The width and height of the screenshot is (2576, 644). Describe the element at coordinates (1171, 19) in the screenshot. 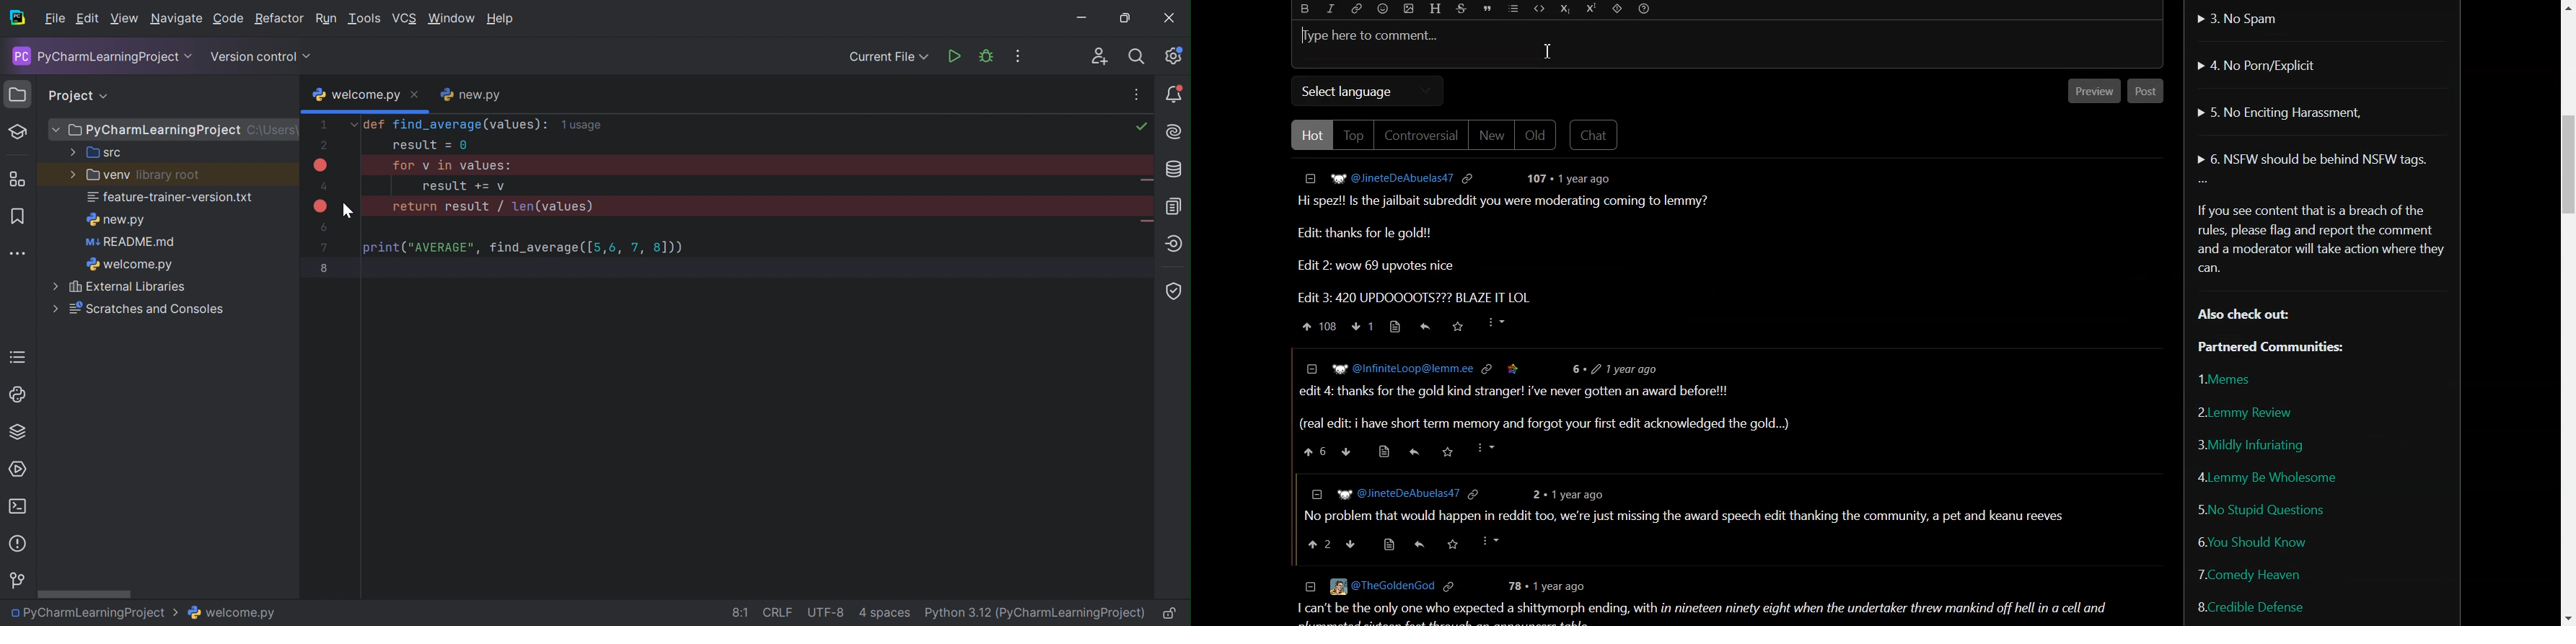

I see `Close` at that location.